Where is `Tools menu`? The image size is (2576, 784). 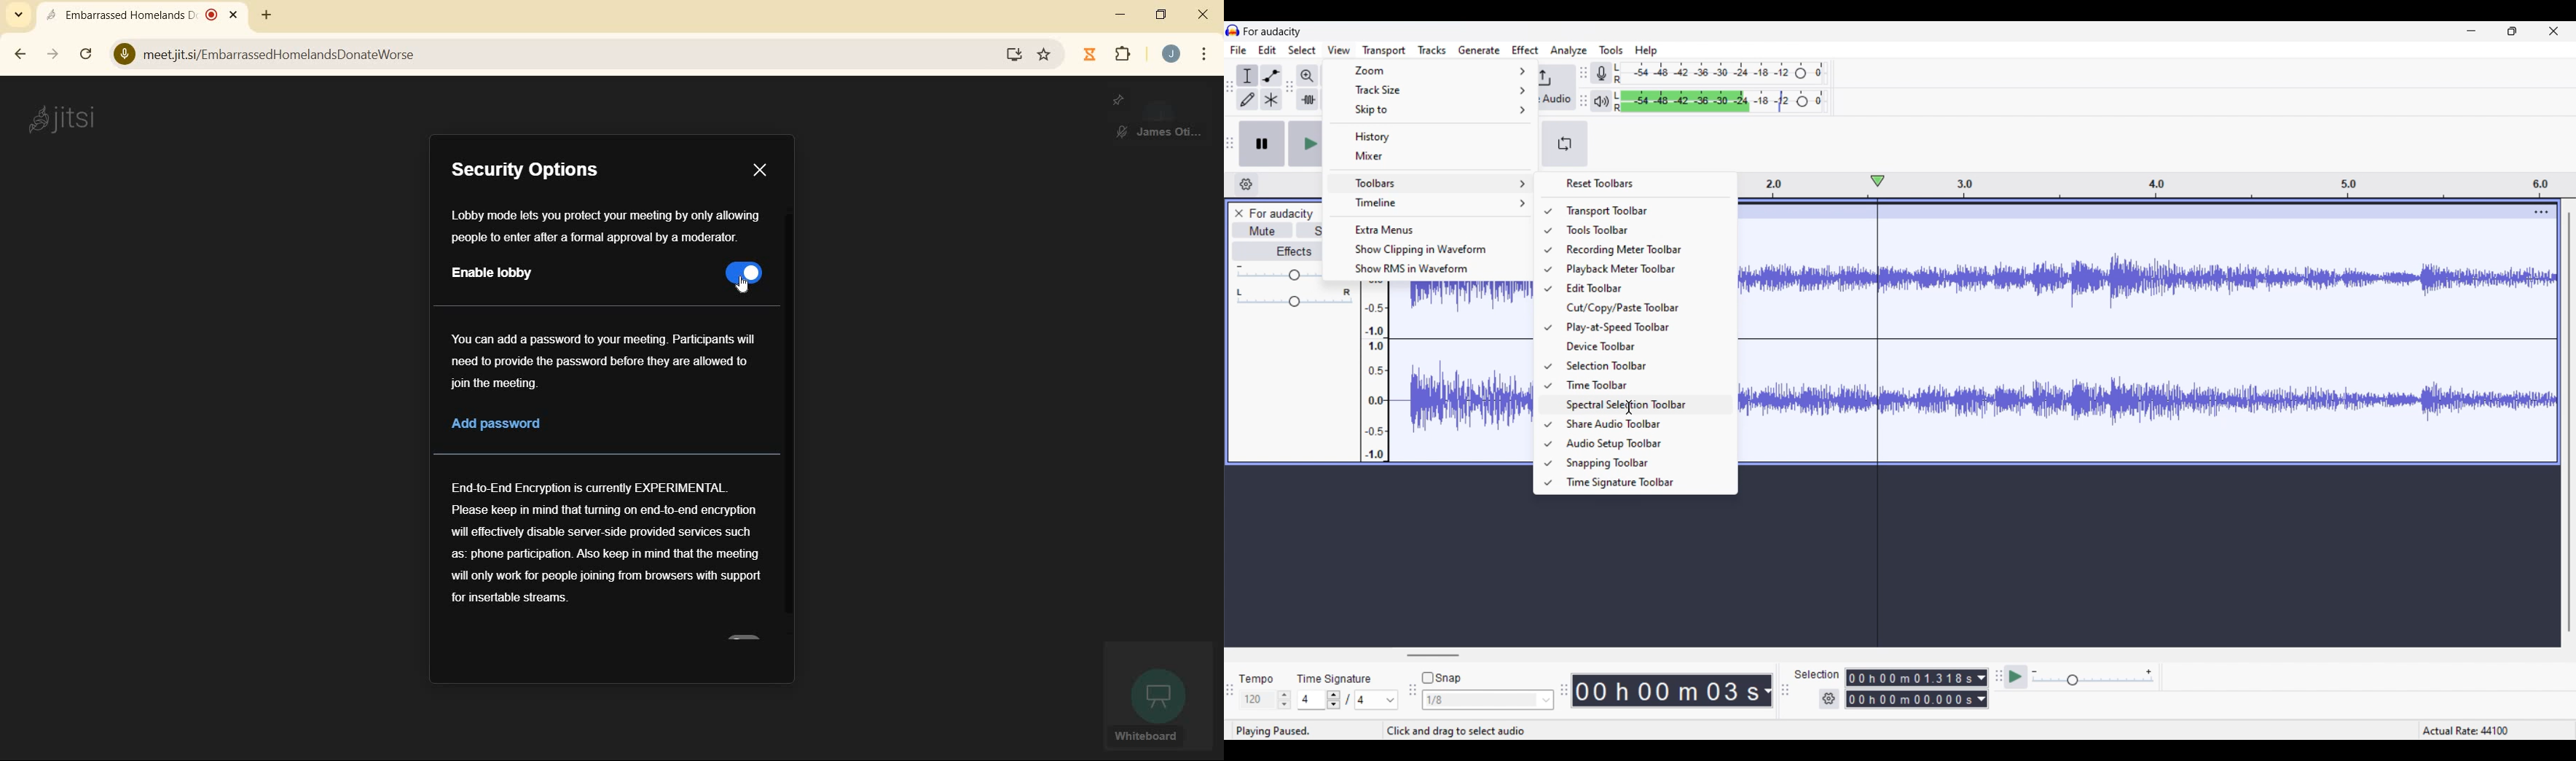
Tools menu is located at coordinates (1611, 50).